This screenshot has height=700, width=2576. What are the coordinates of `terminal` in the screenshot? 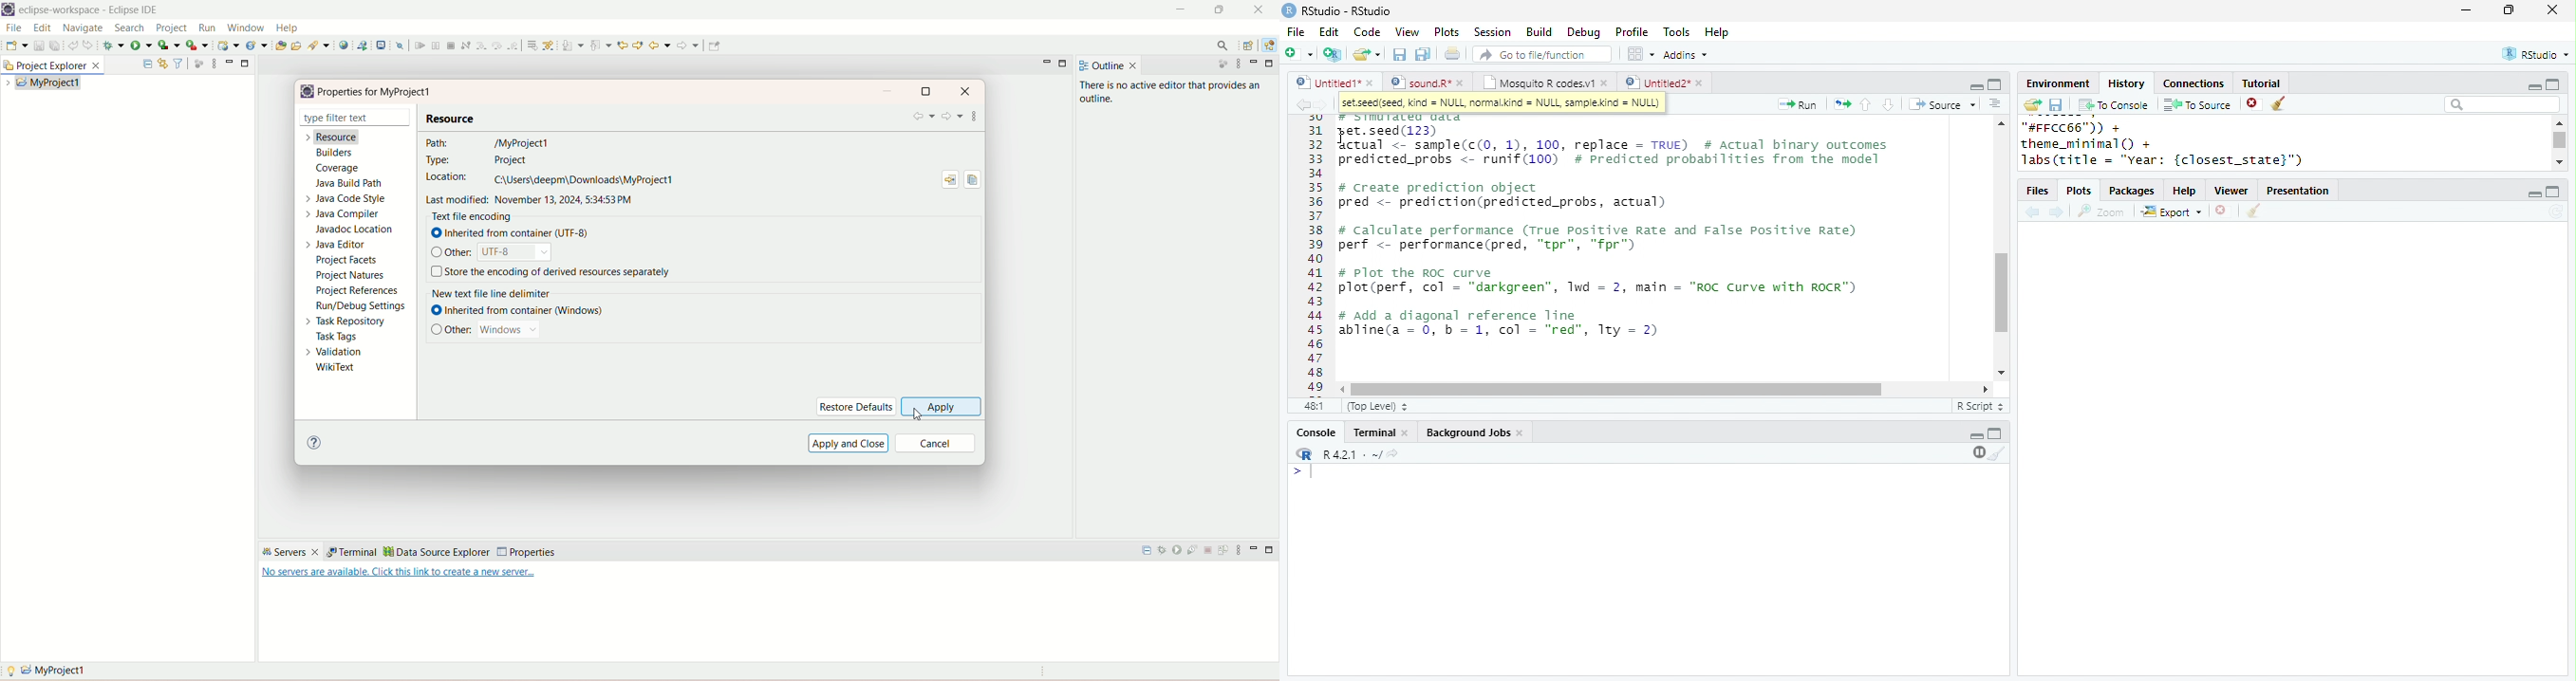 It's located at (1372, 433).